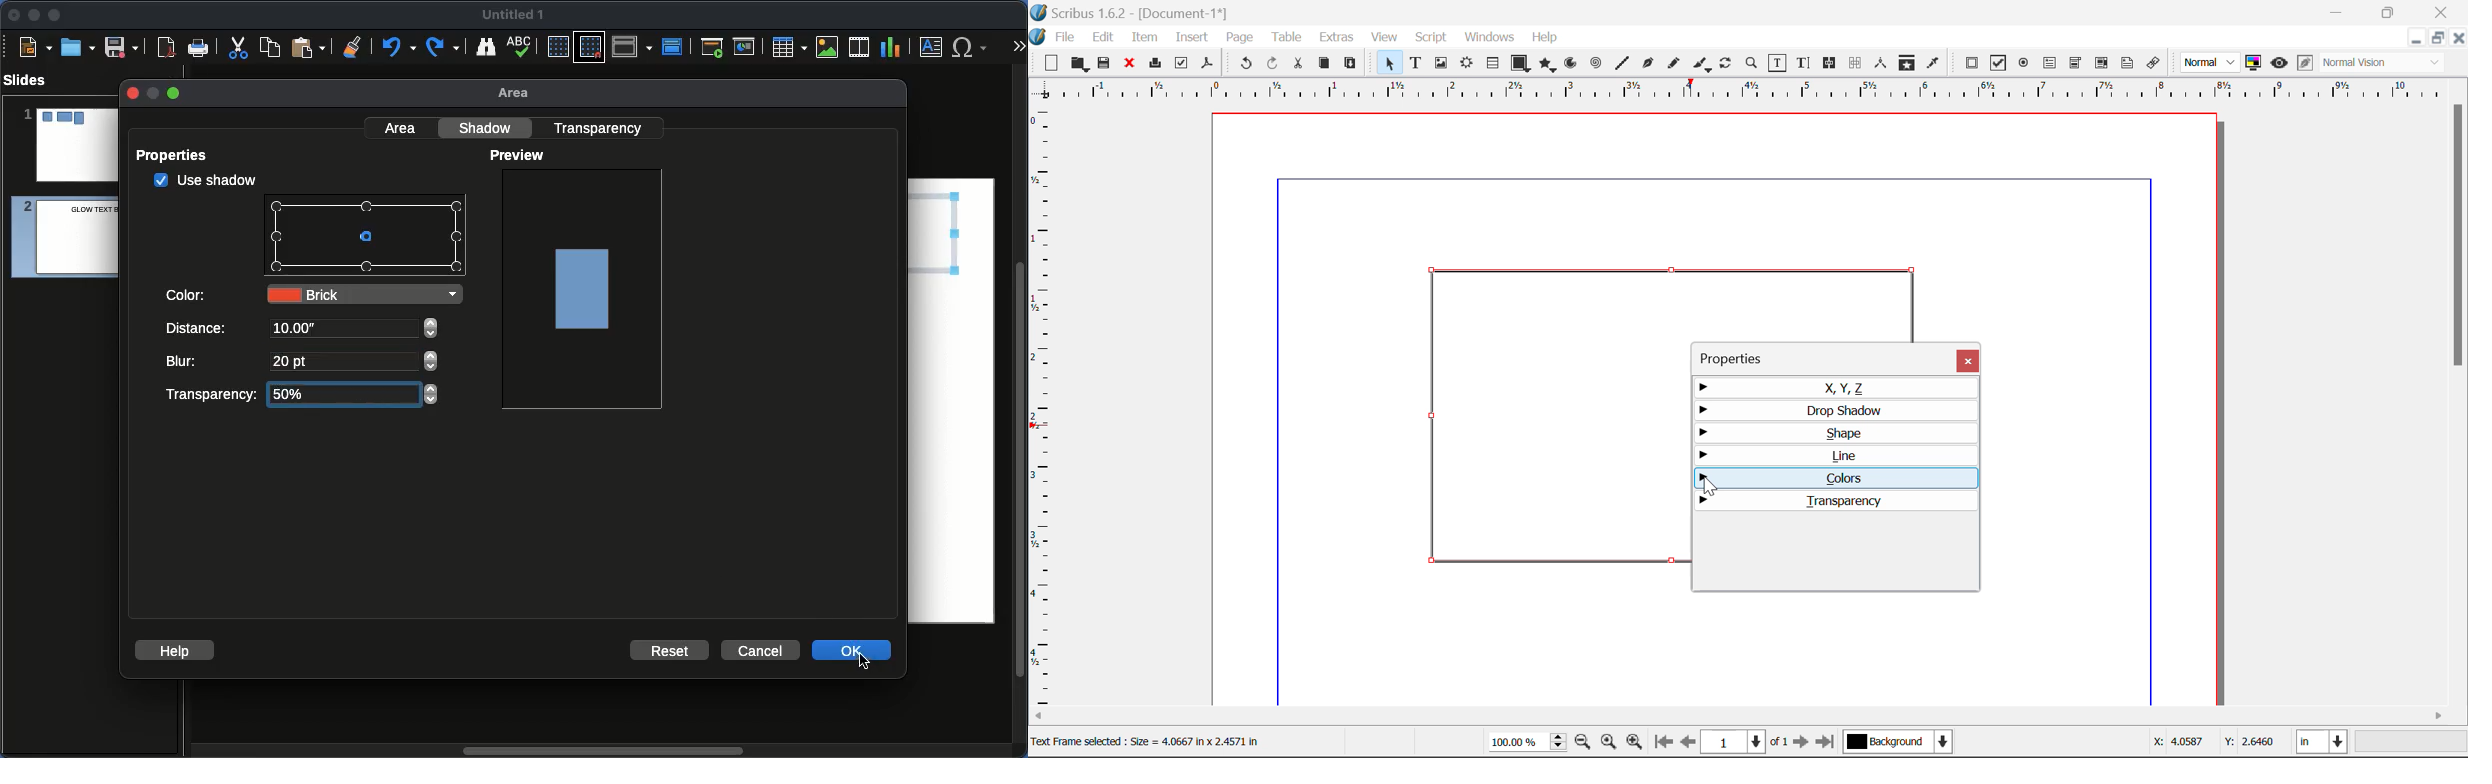  Describe the element at coordinates (747, 47) in the screenshot. I see `Current slide` at that location.